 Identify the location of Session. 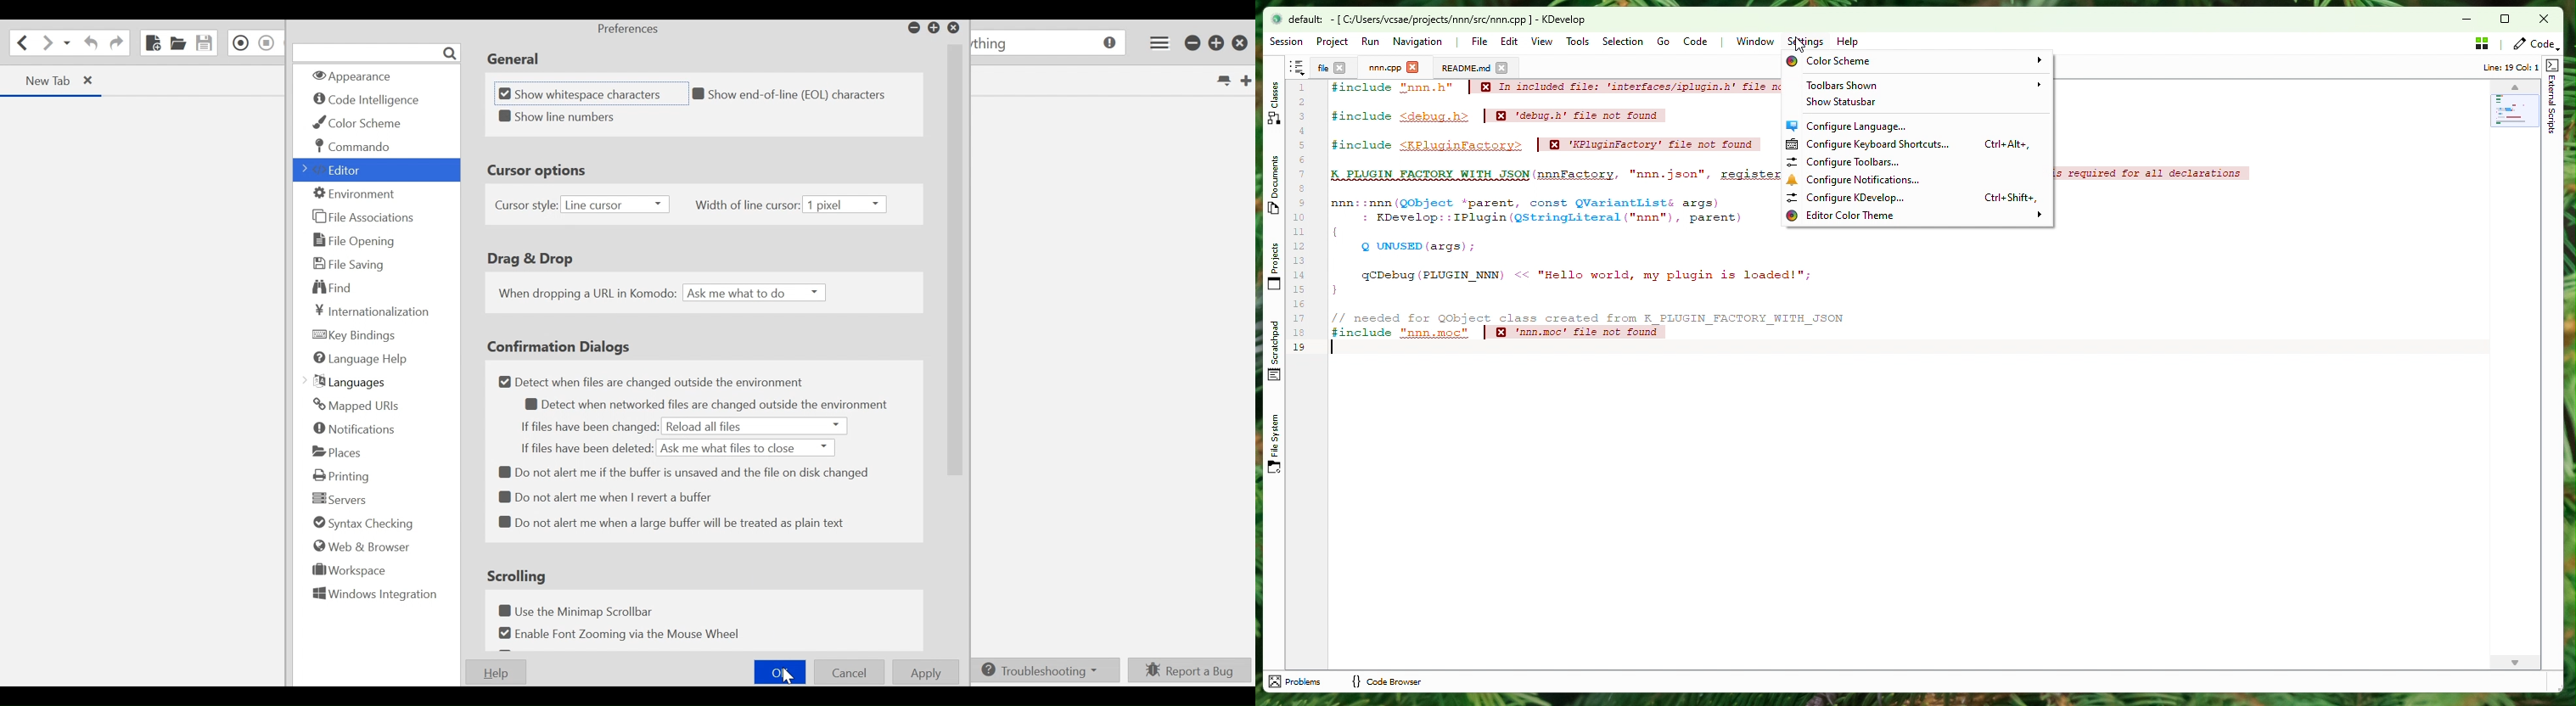
(1286, 42).